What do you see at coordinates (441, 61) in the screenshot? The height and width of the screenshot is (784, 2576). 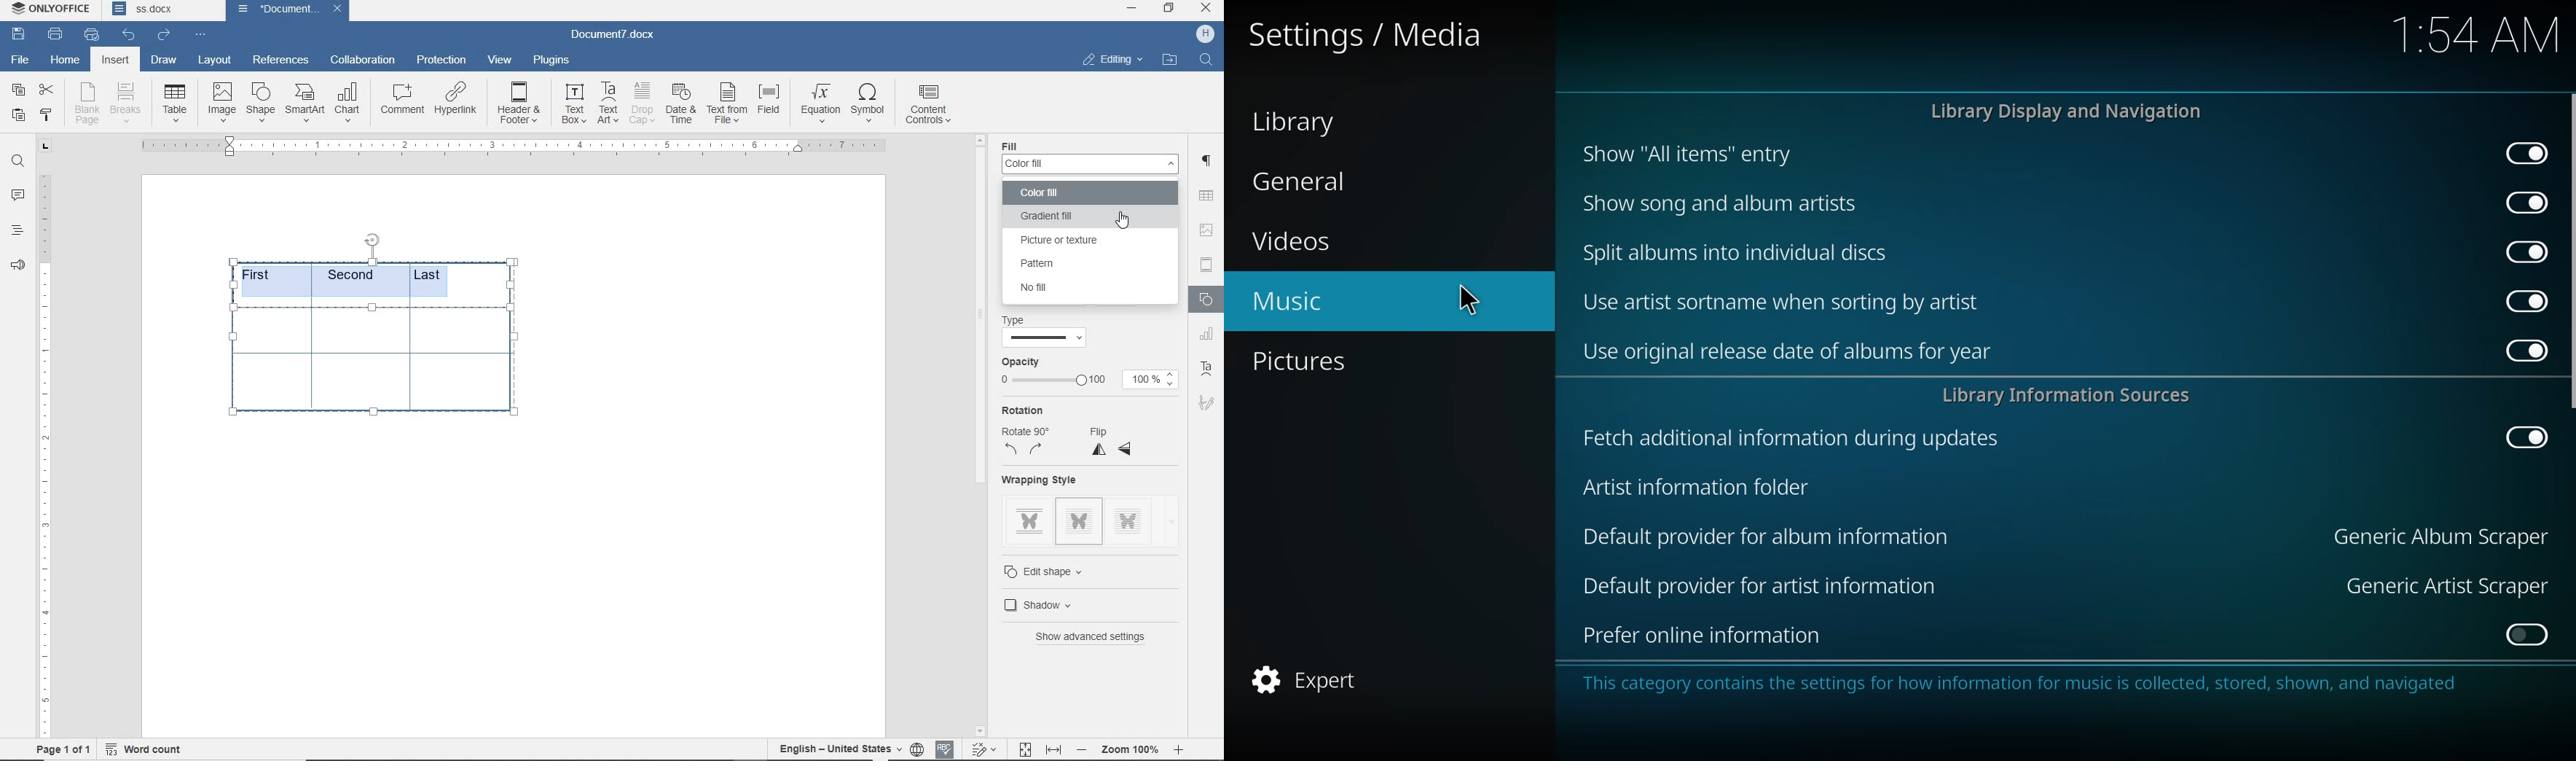 I see `protection` at bounding box center [441, 61].